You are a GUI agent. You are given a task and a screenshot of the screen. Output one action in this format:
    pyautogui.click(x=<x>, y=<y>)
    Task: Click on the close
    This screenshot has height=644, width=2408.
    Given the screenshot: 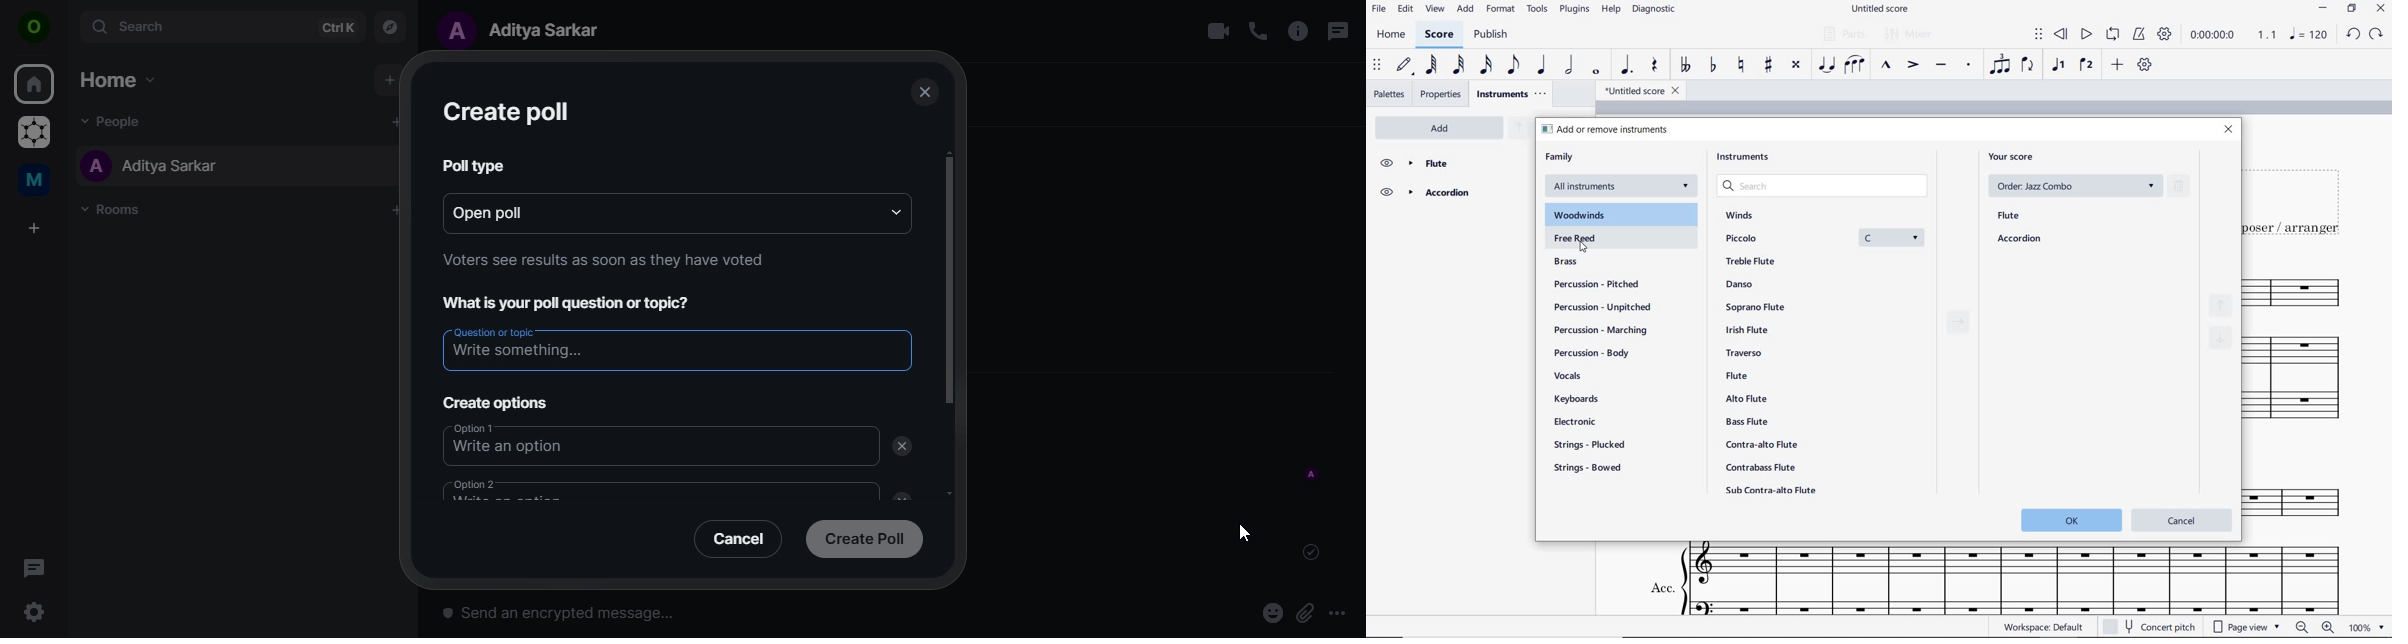 What is the action you would take?
    pyautogui.click(x=923, y=93)
    